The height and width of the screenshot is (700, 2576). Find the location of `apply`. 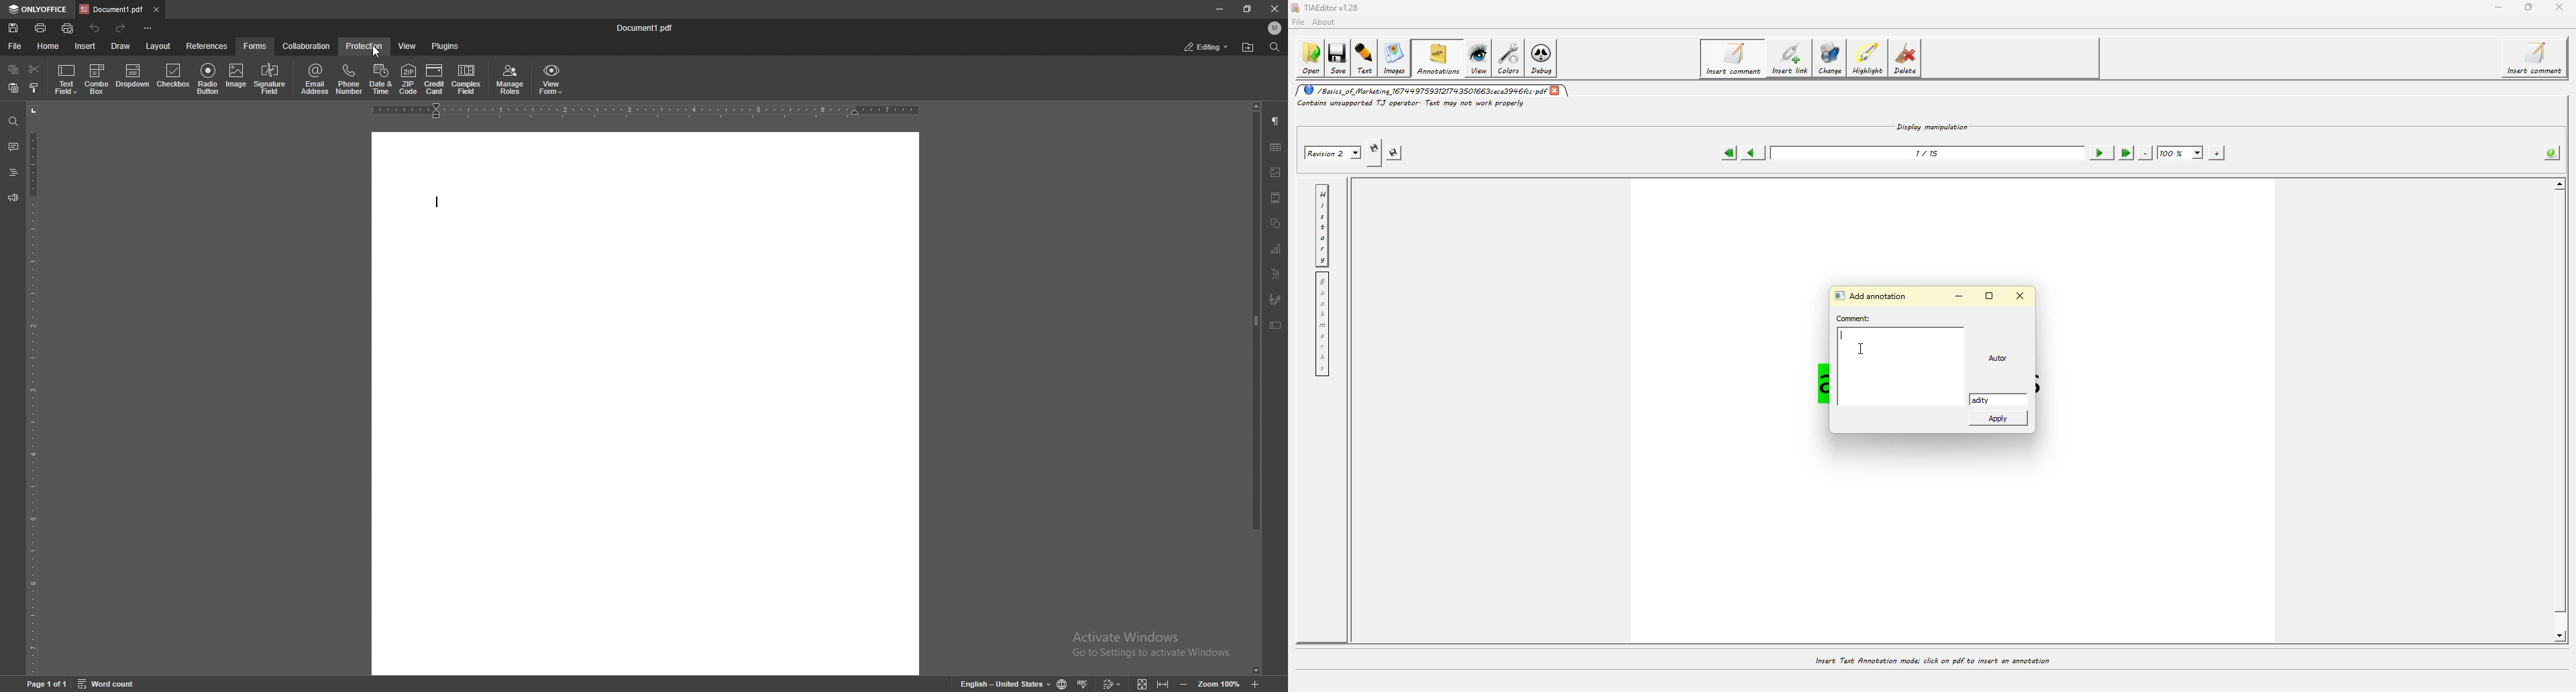

apply is located at coordinates (2000, 421).